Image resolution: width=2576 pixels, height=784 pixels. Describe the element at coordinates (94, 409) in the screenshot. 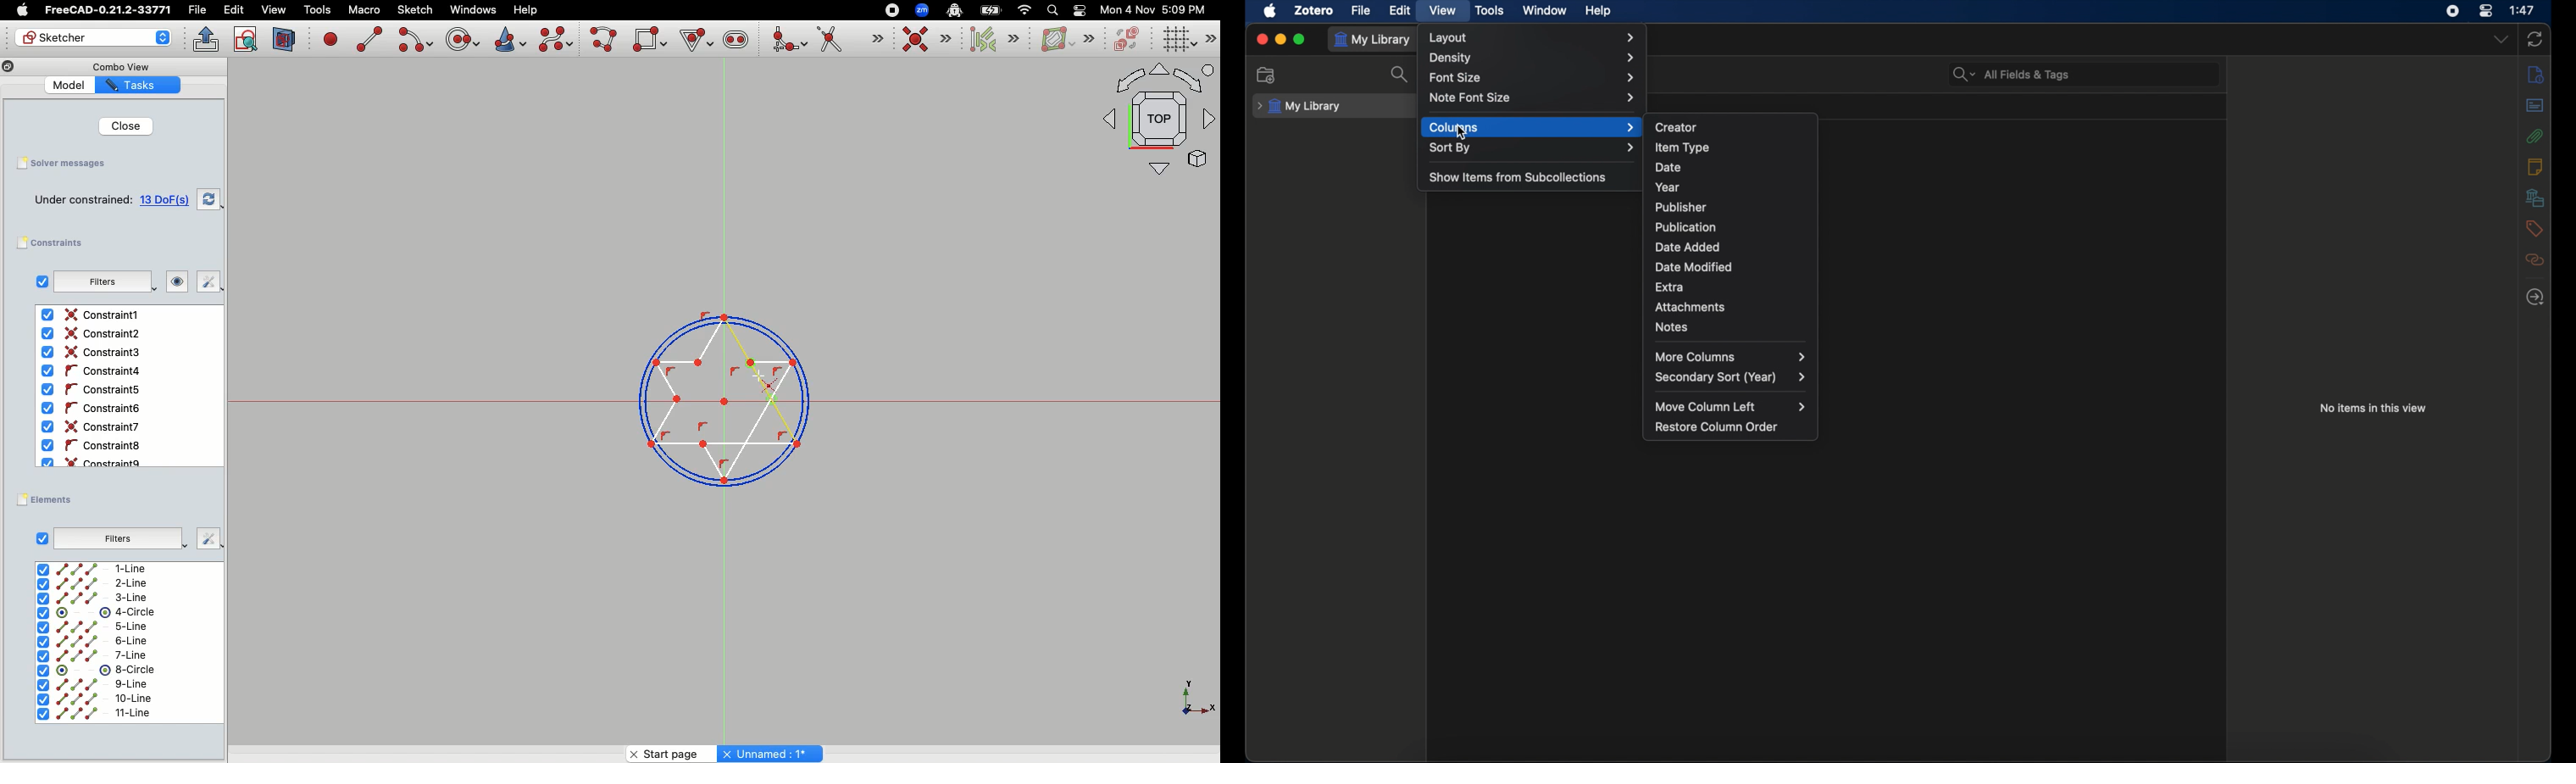

I see `Constaint6` at that location.